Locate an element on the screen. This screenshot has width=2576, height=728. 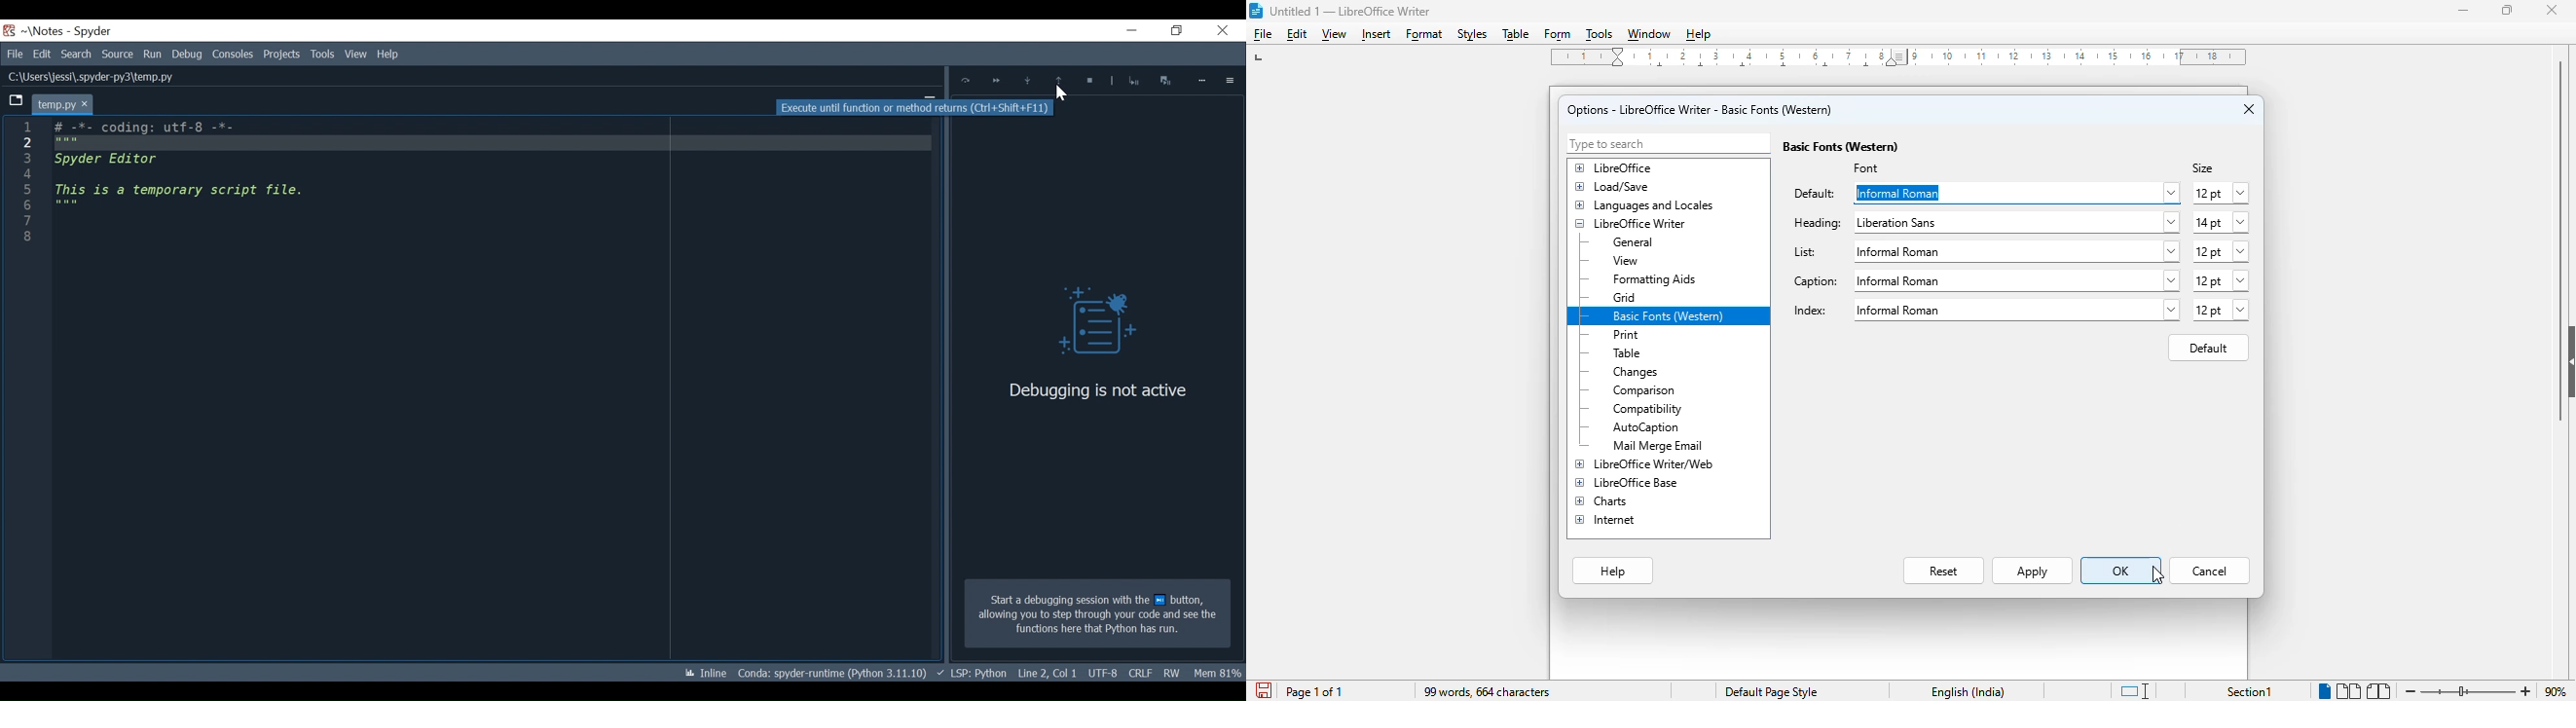
Step into function or method is located at coordinates (1027, 82).